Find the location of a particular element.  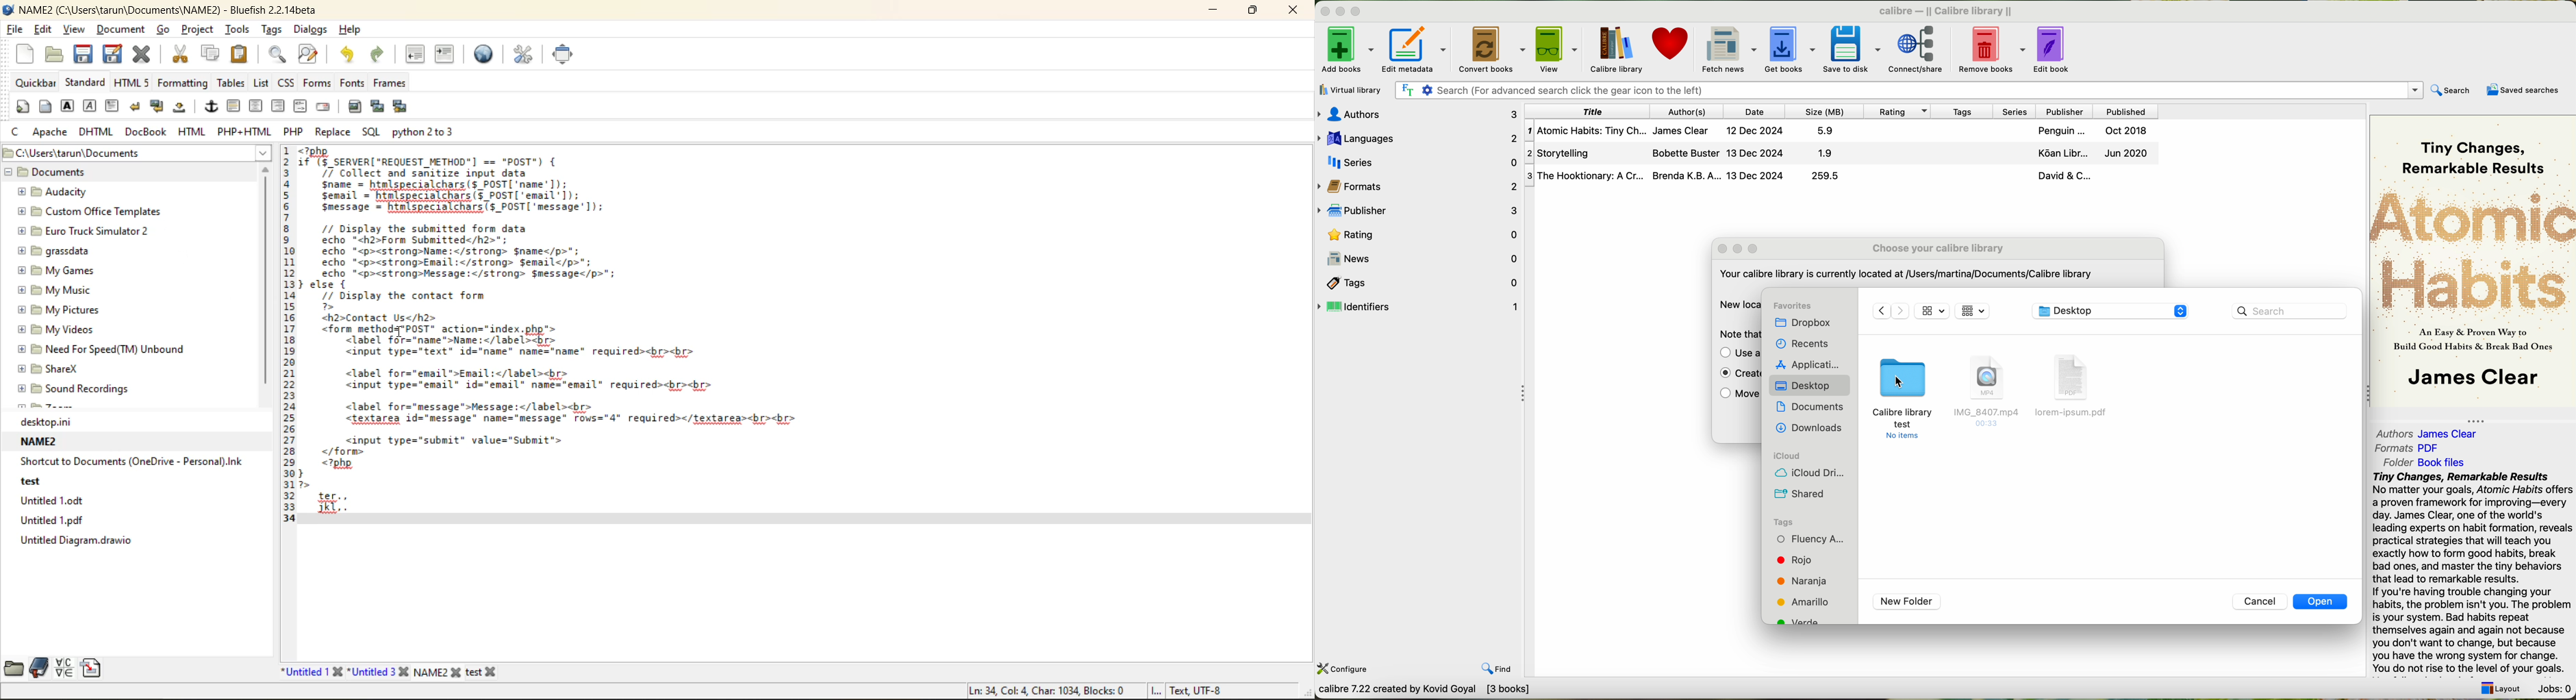

indent is located at coordinates (444, 53).